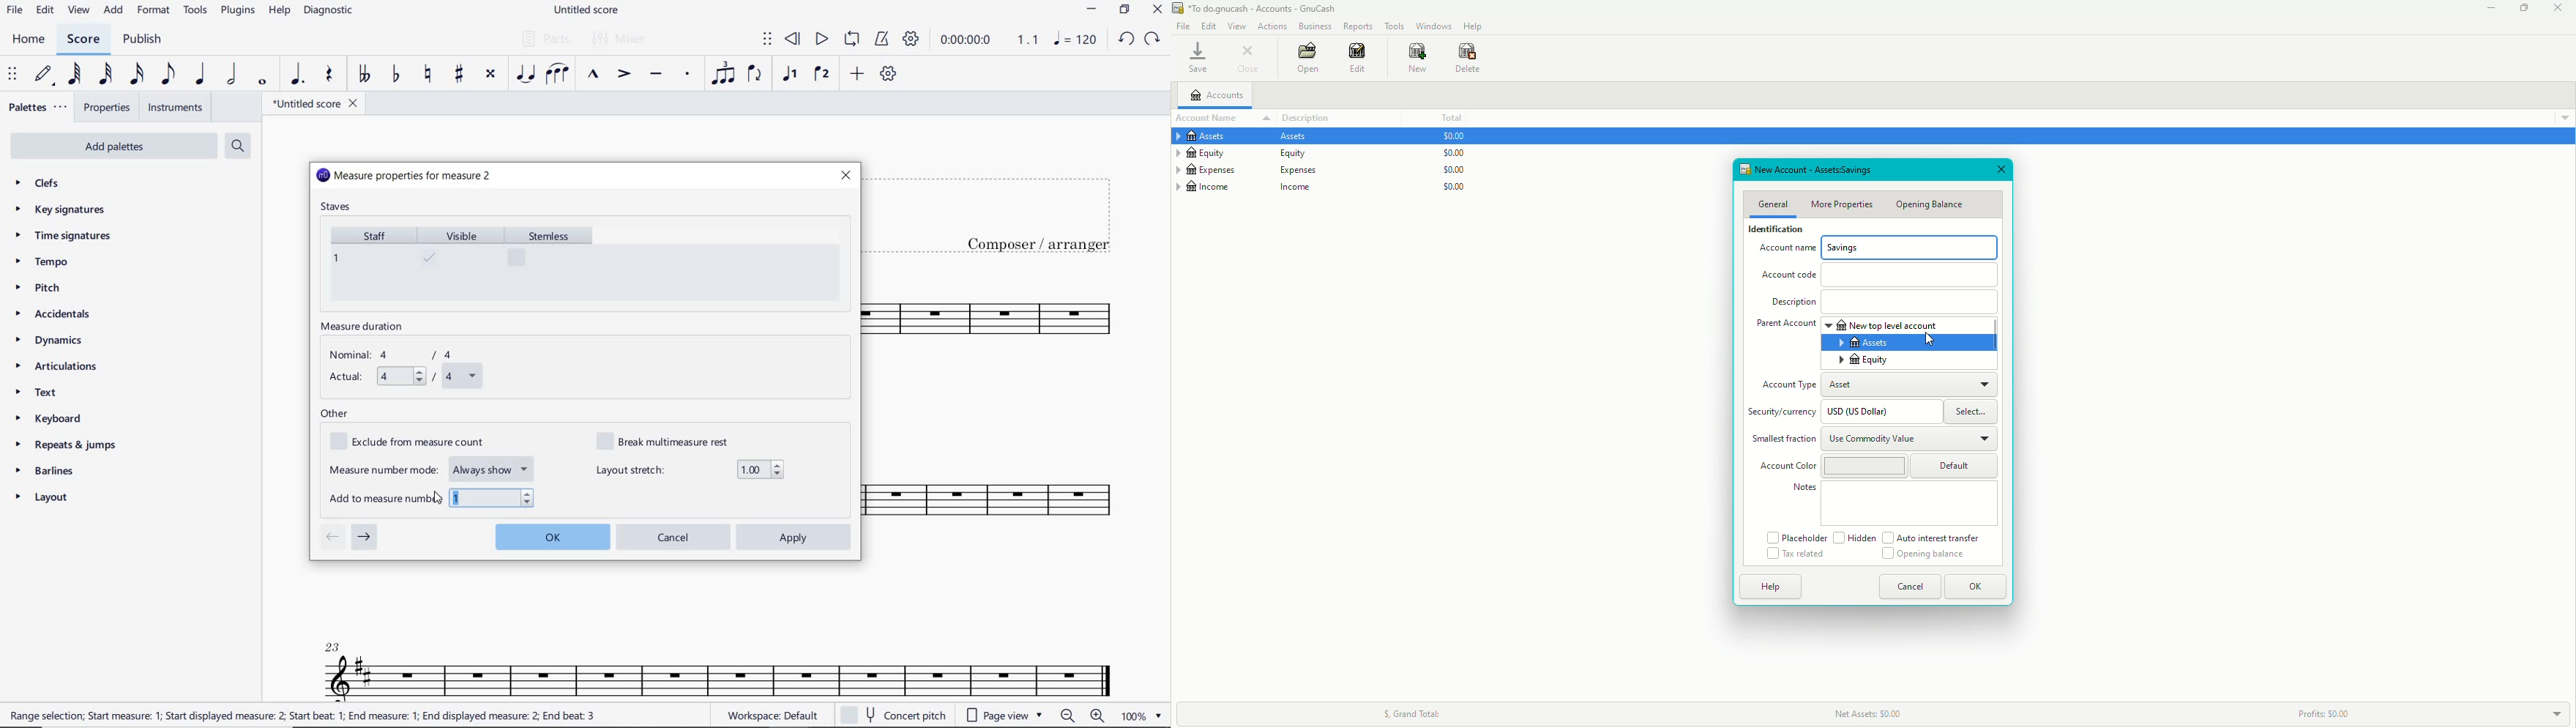  I want to click on MARCATO, so click(592, 75).